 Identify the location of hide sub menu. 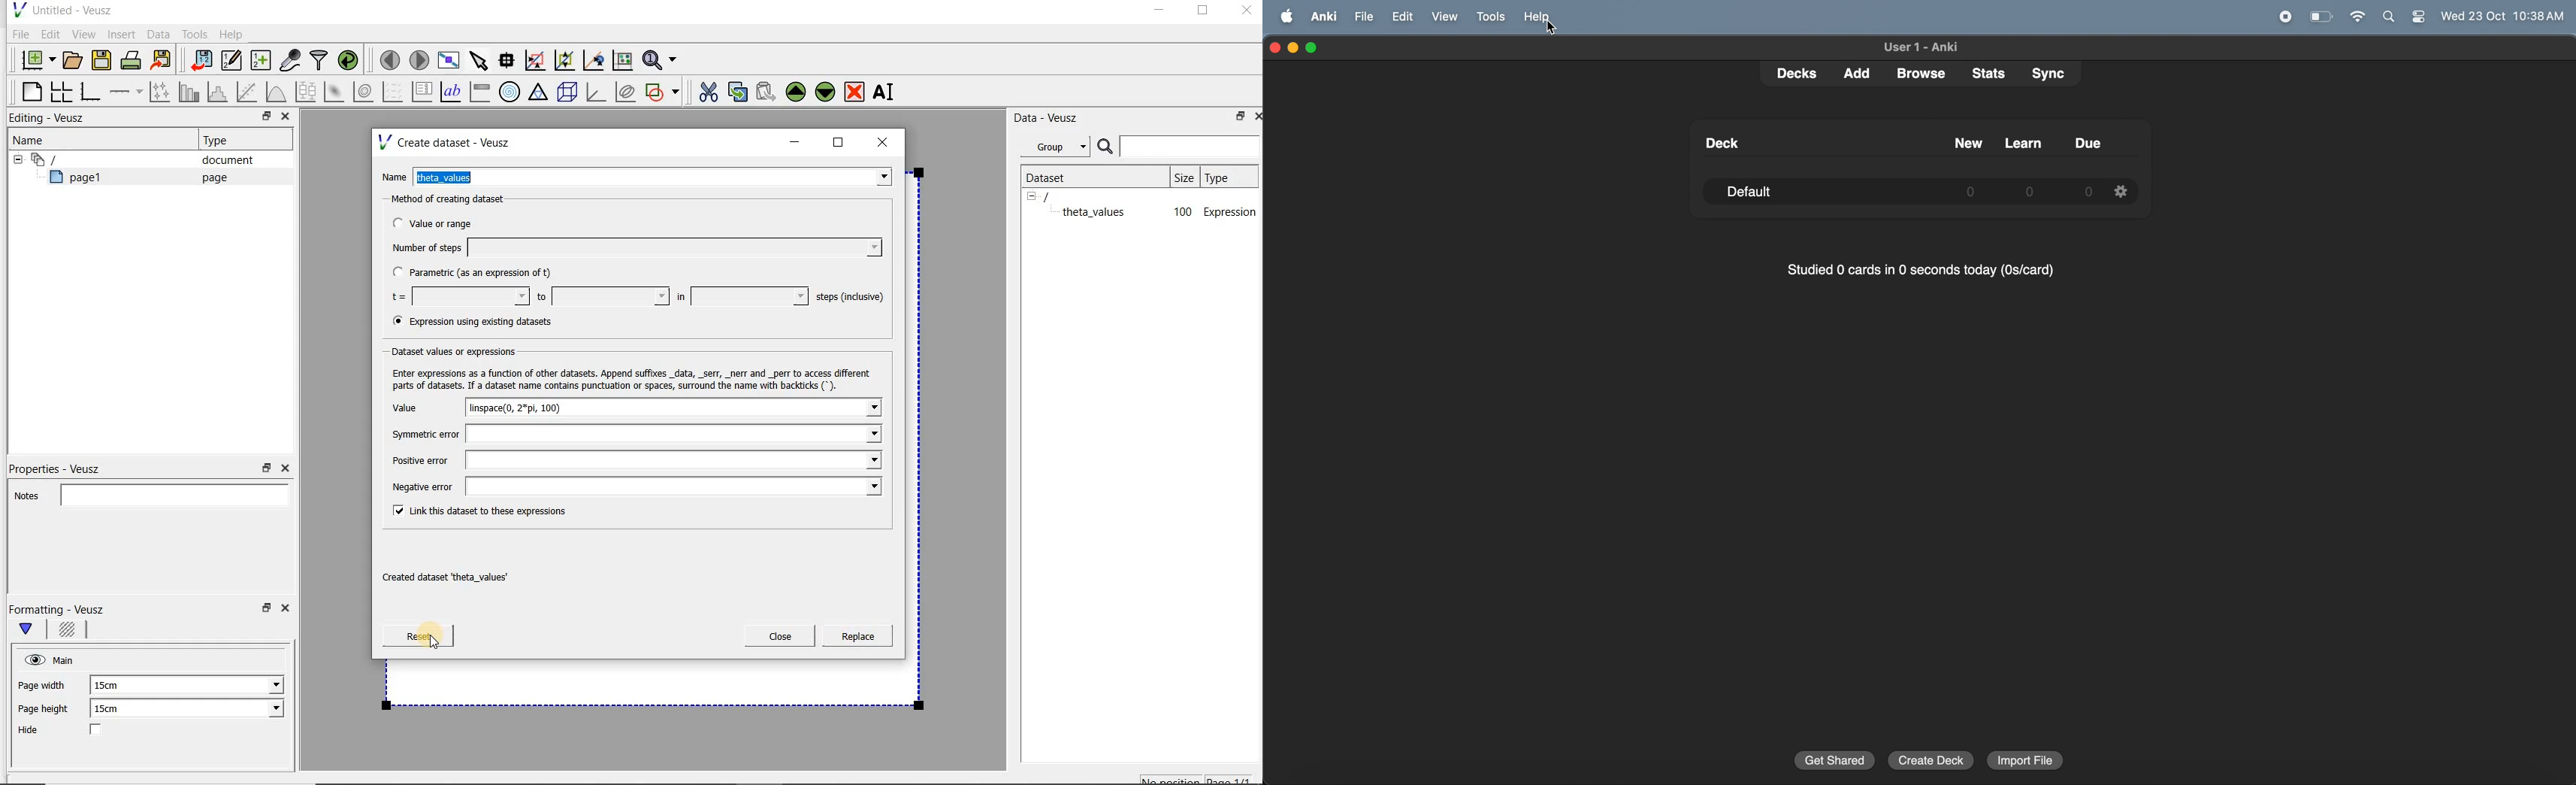
(14, 158).